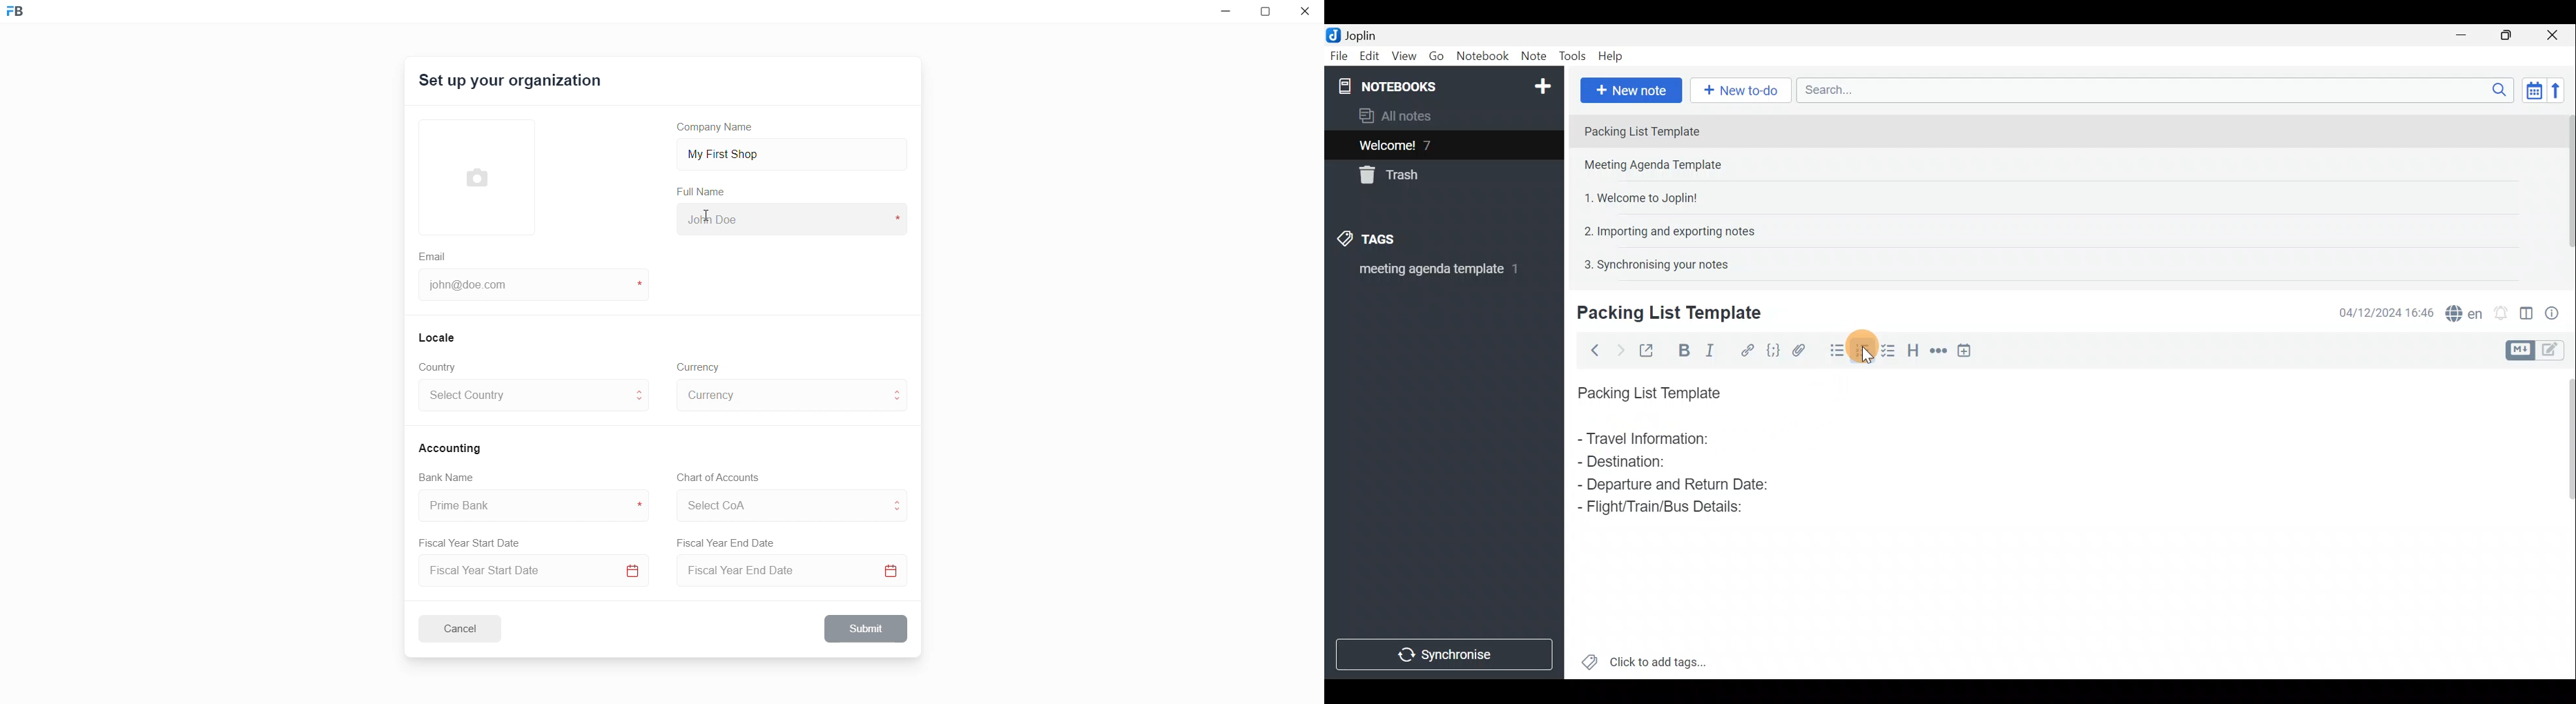 Image resolution: width=2576 pixels, height=728 pixels. What do you see at coordinates (1400, 115) in the screenshot?
I see `All notes` at bounding box center [1400, 115].